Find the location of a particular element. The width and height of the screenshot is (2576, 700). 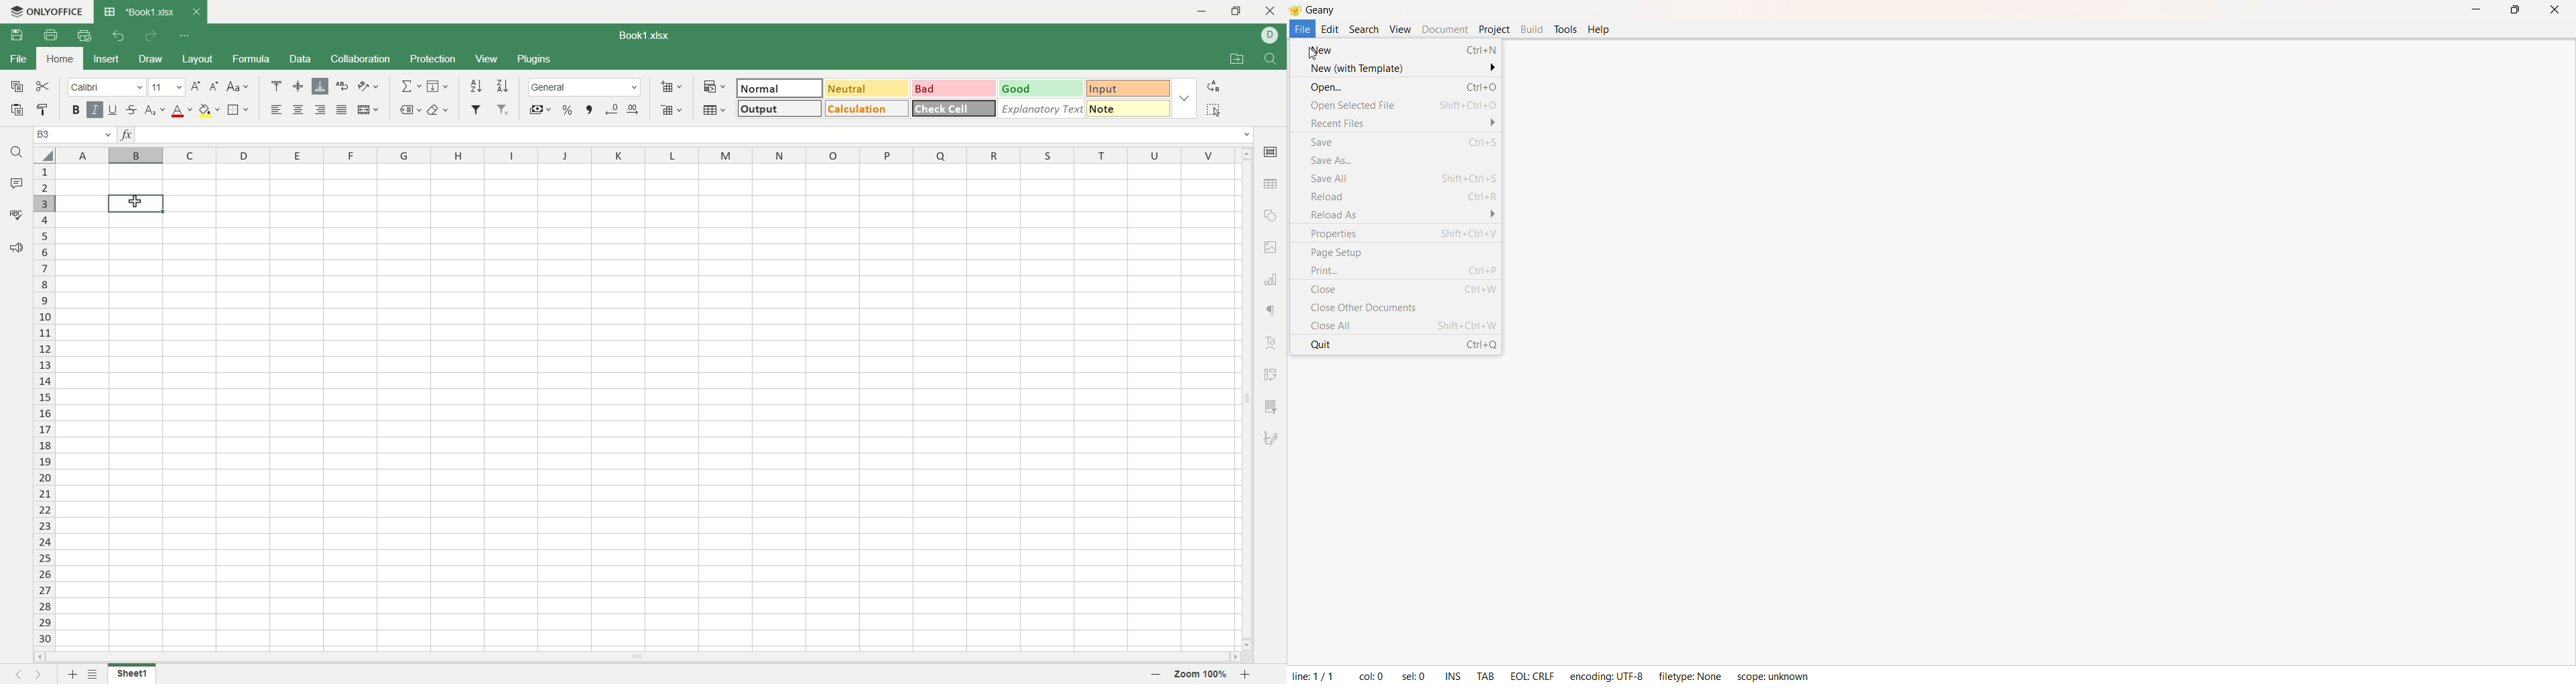

New sheet is located at coordinates (73, 673).